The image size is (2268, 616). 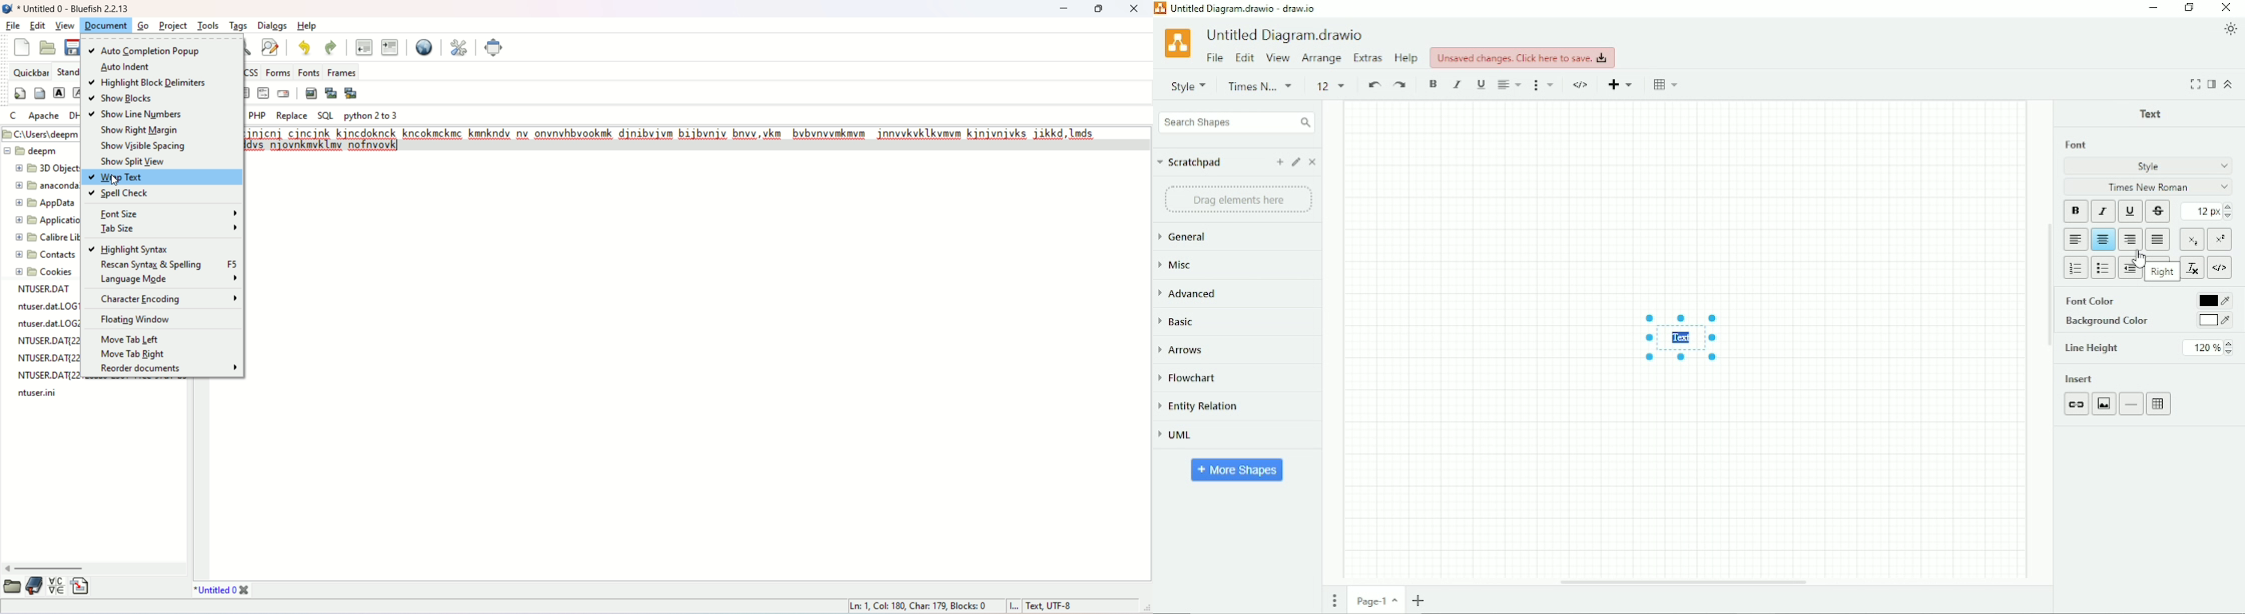 I want to click on spell check, so click(x=120, y=194).